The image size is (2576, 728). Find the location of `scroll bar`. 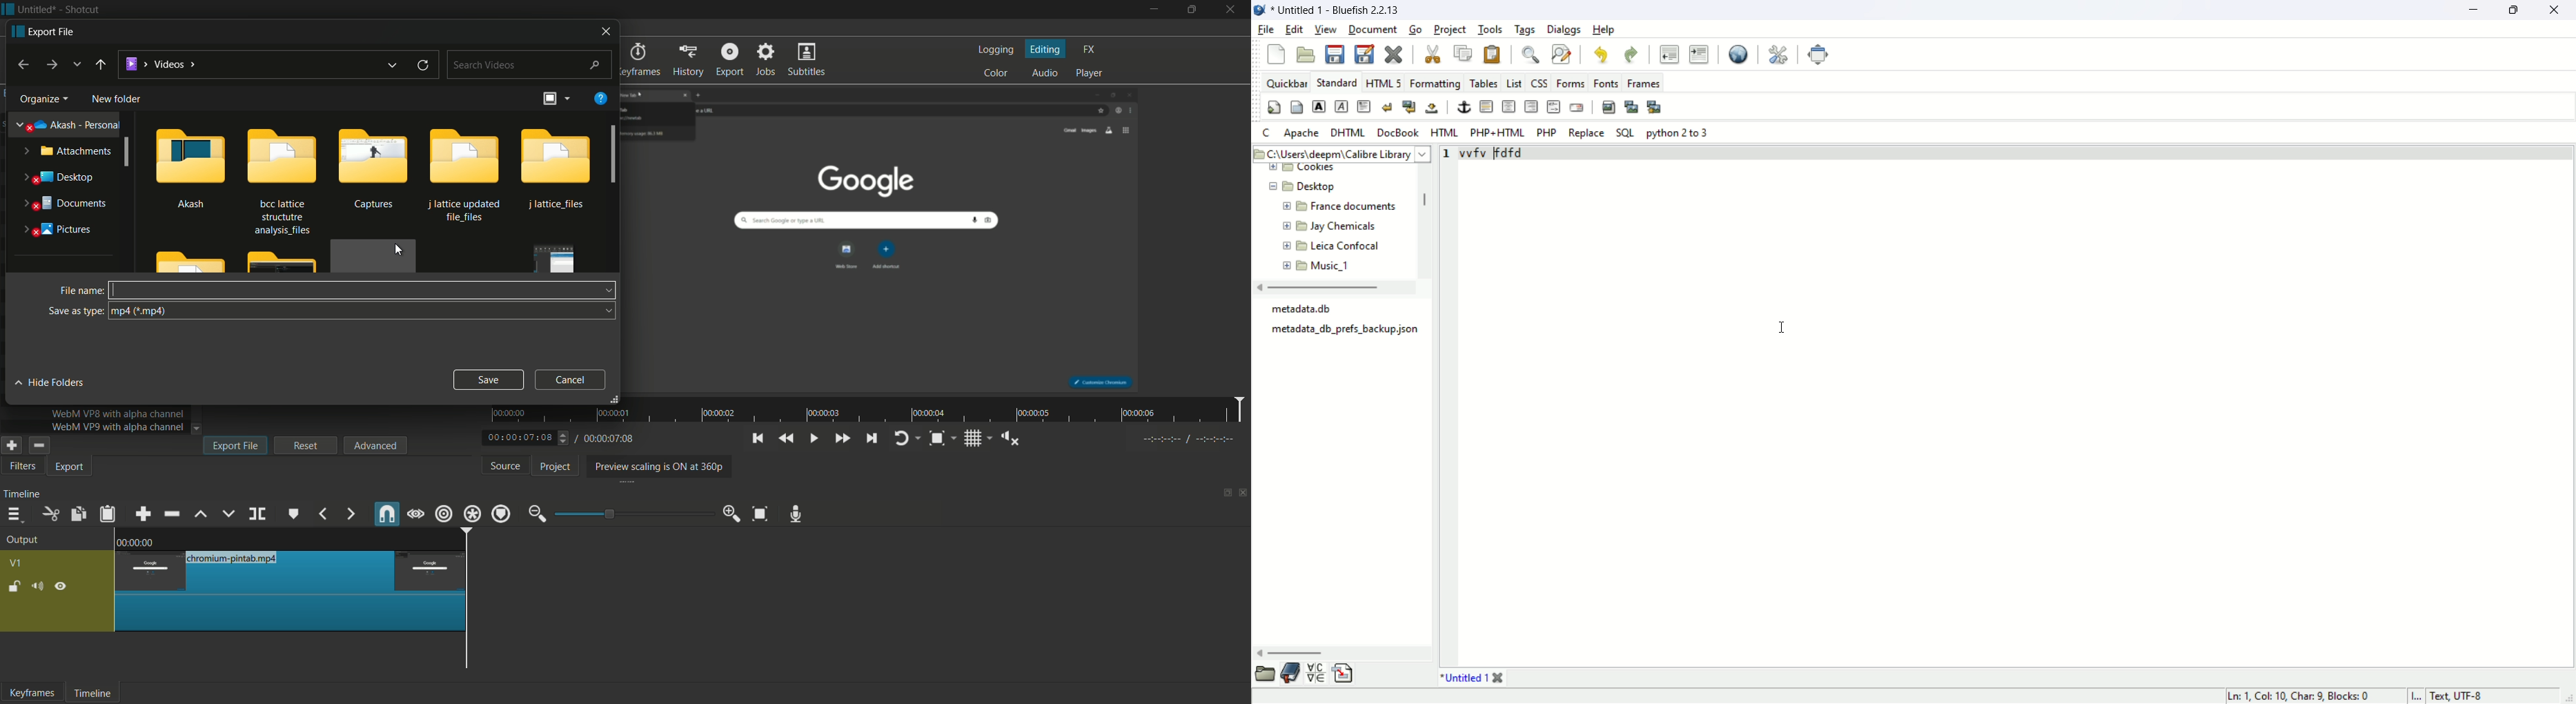

scroll bar is located at coordinates (615, 153).